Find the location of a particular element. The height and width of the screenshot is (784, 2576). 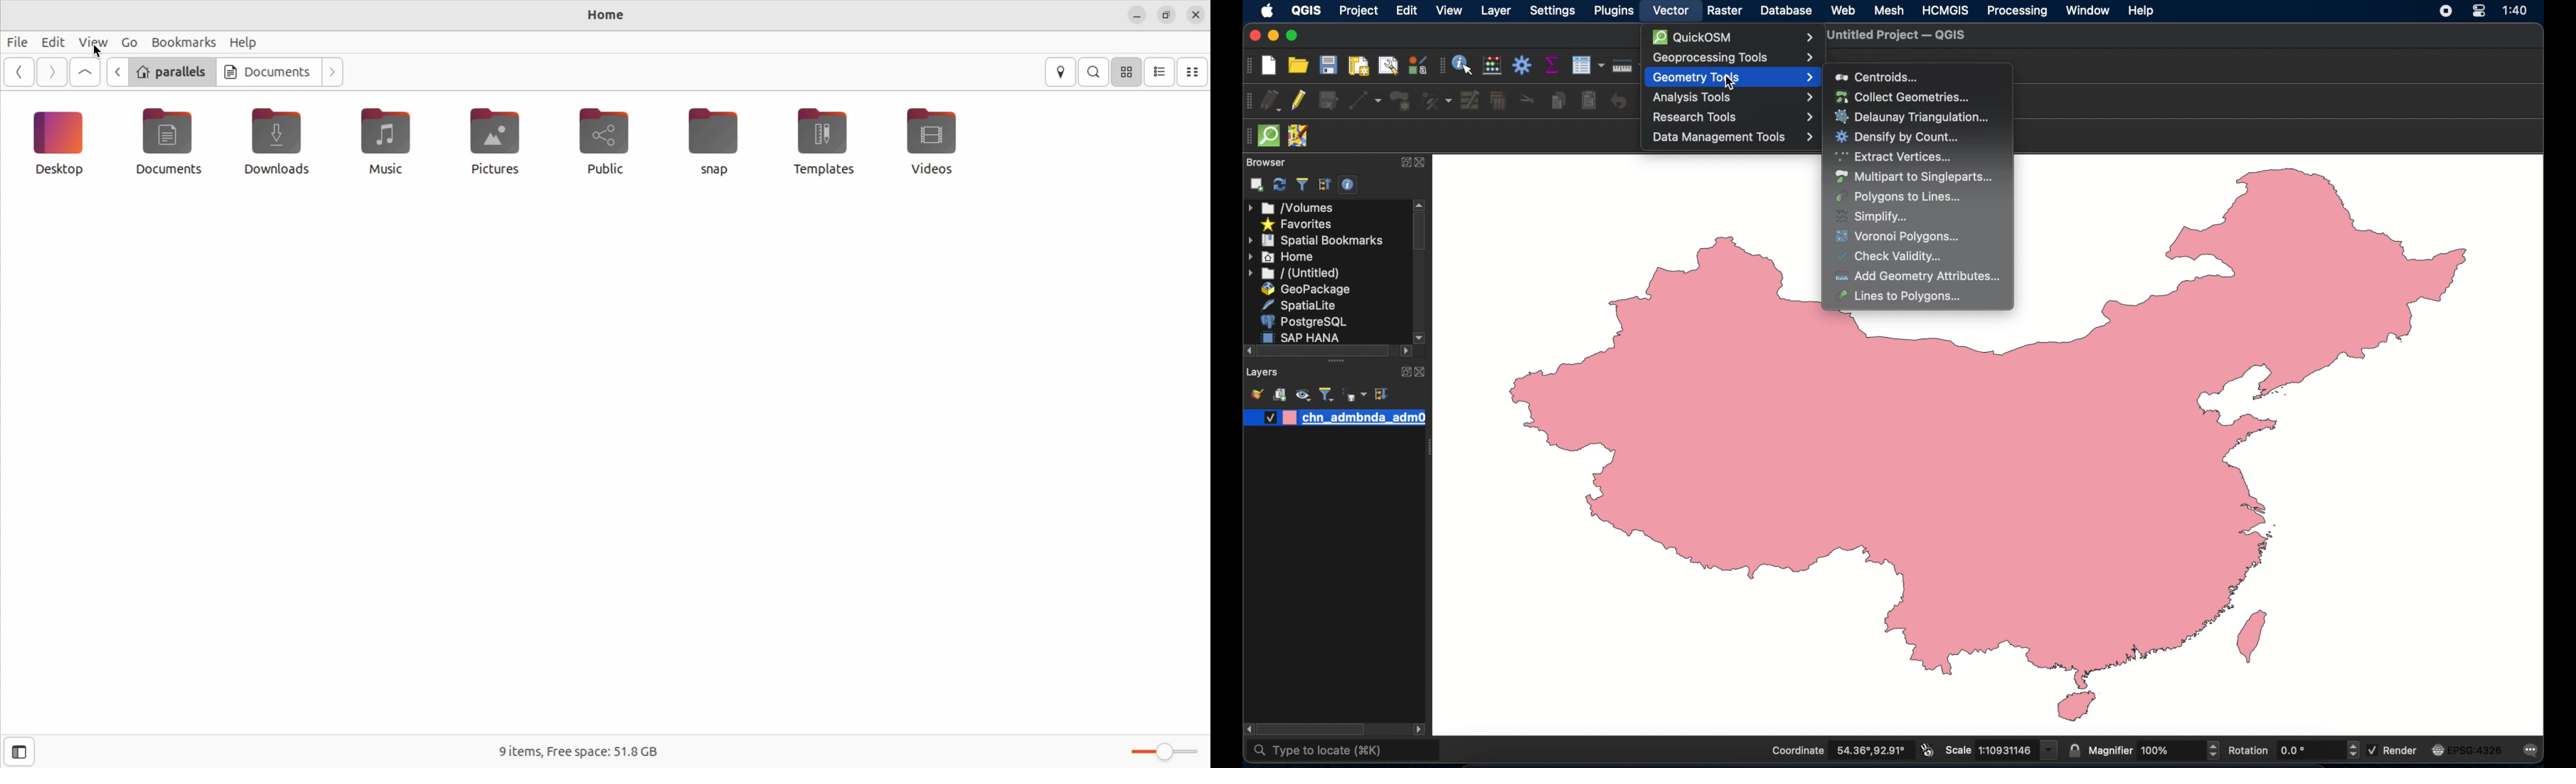

multipart to single parts is located at coordinates (1914, 177).